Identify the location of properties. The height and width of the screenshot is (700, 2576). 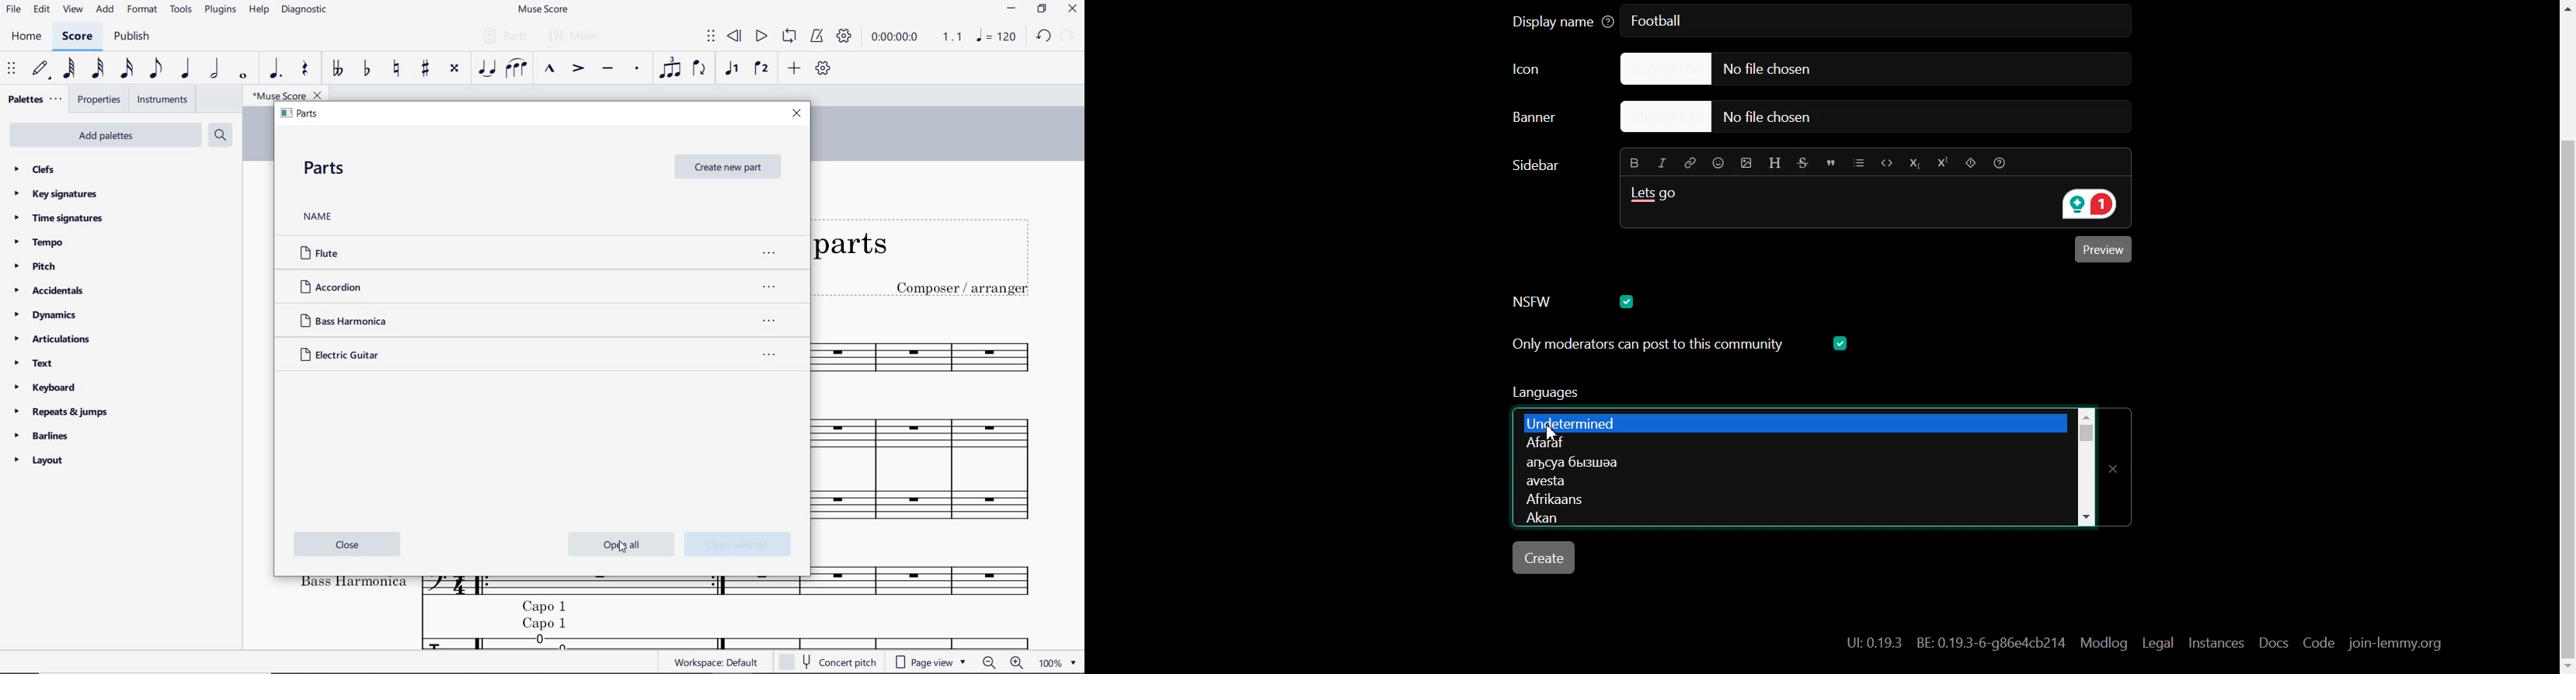
(101, 100).